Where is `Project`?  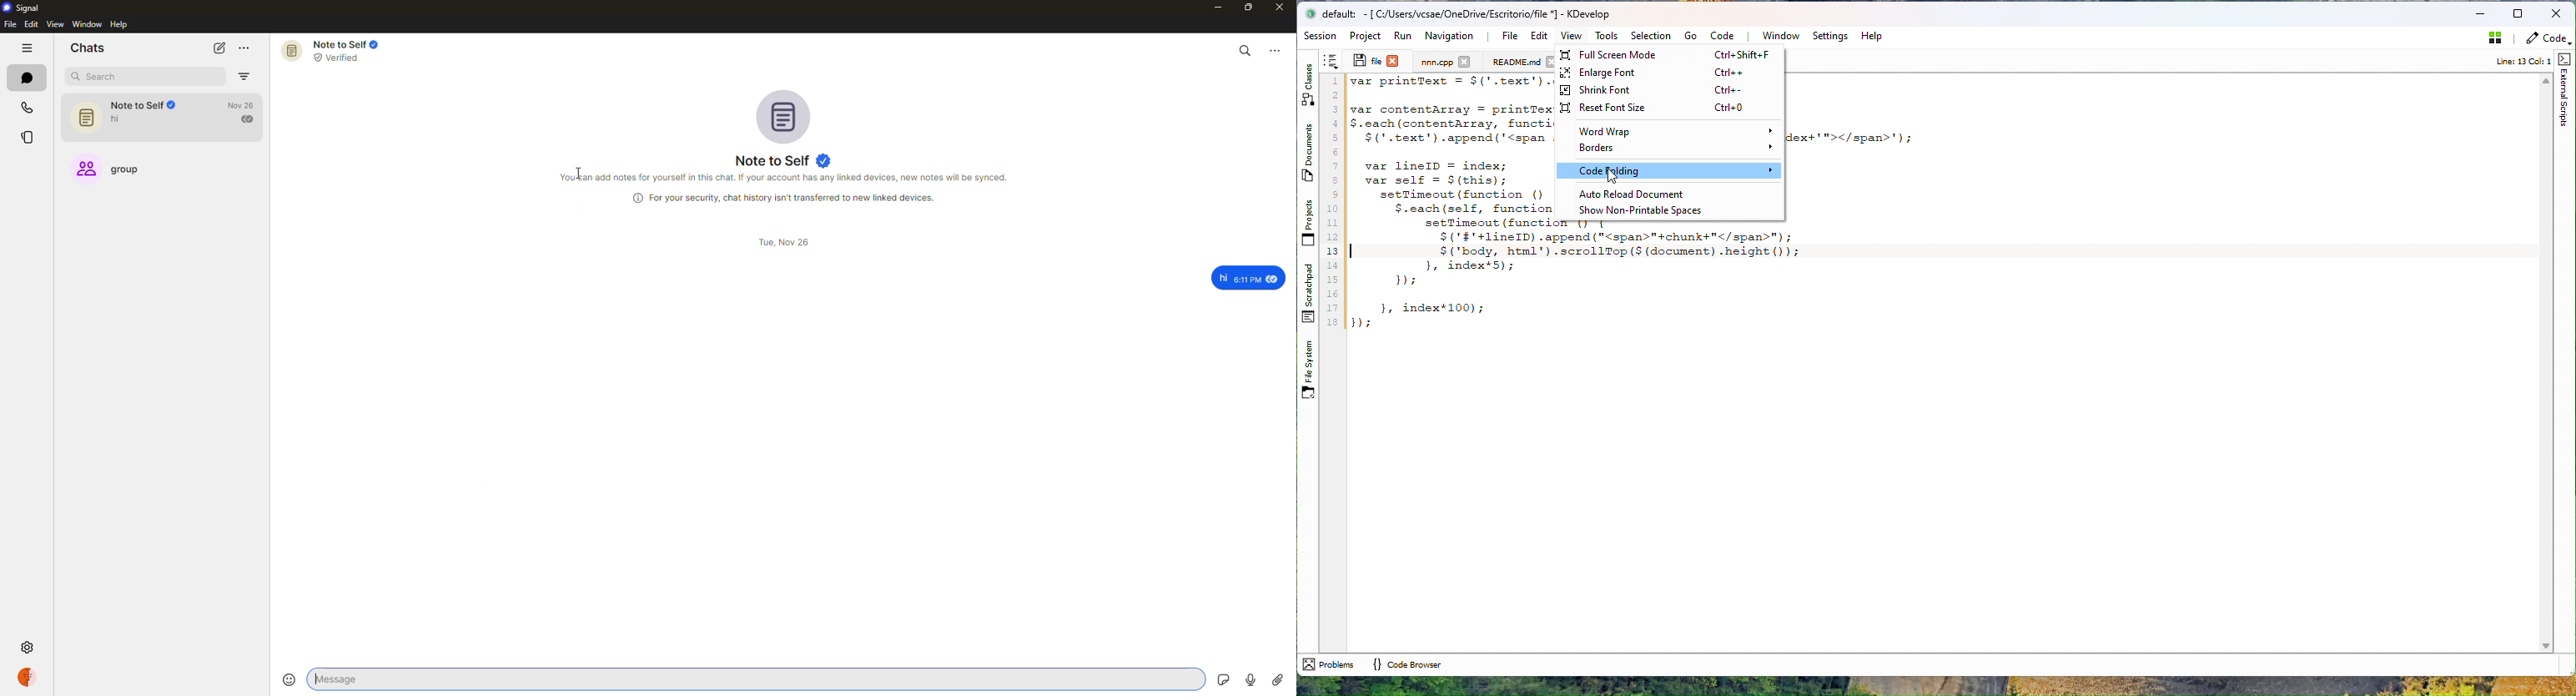 Project is located at coordinates (1368, 36).